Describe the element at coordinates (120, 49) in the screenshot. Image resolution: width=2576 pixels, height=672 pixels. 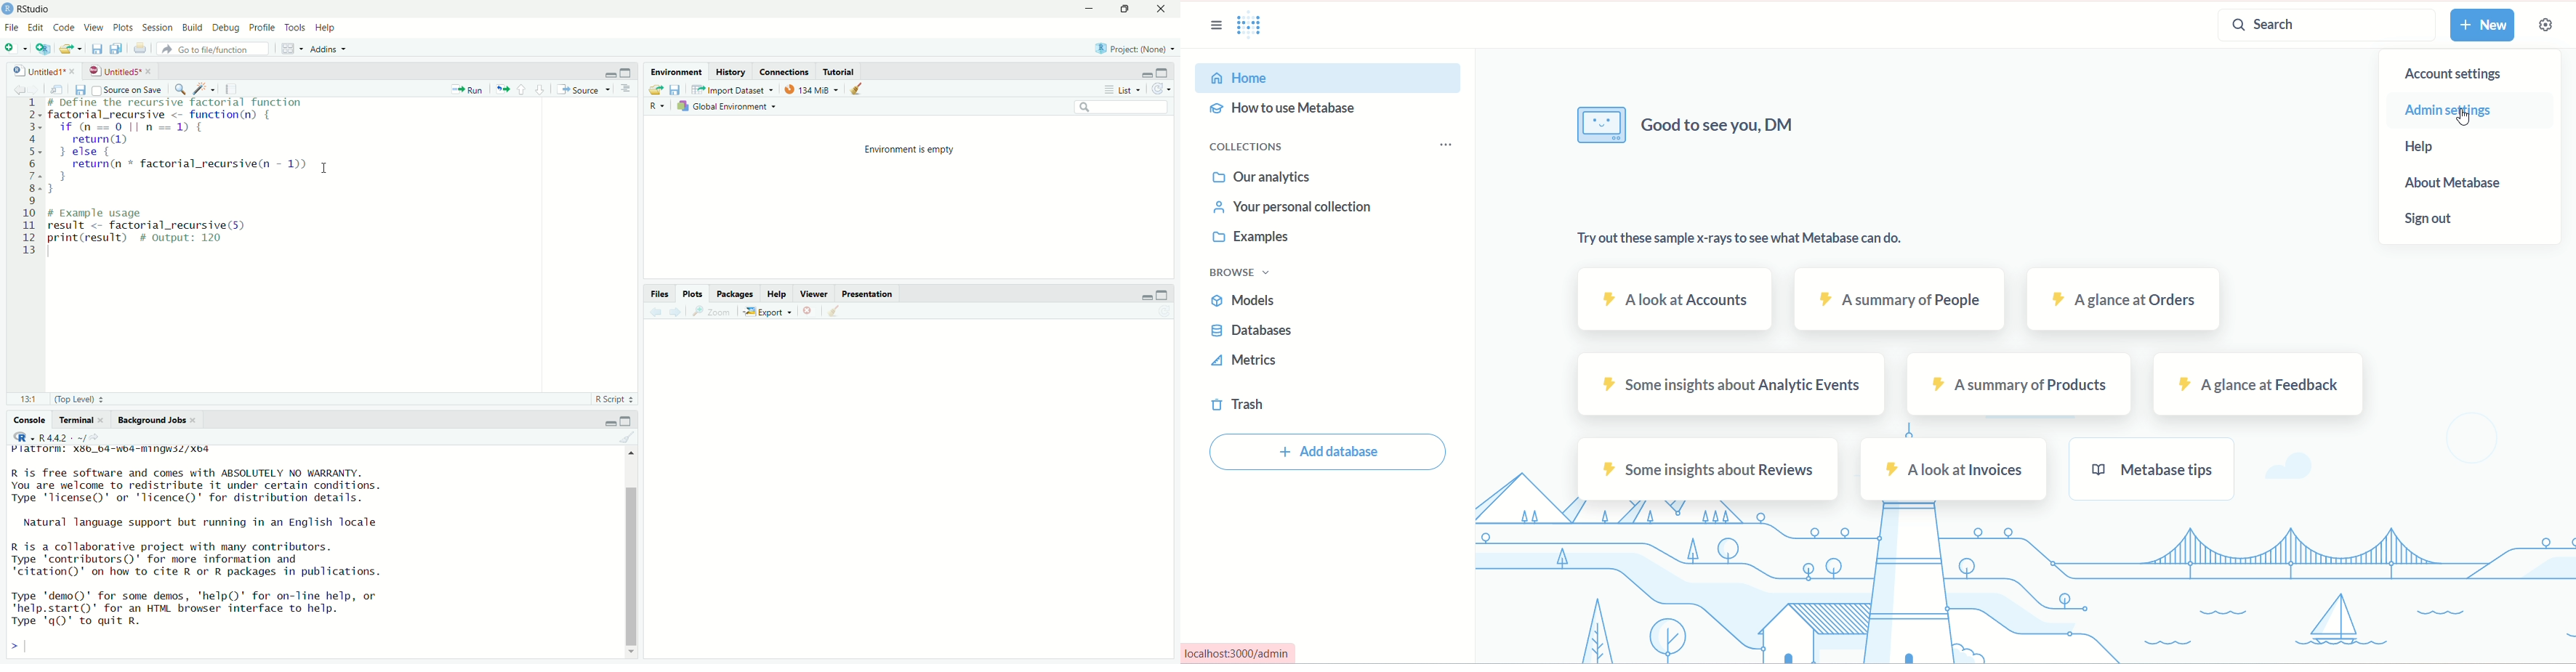
I see `Save all open documents (Ctrl + Alt + S)` at that location.